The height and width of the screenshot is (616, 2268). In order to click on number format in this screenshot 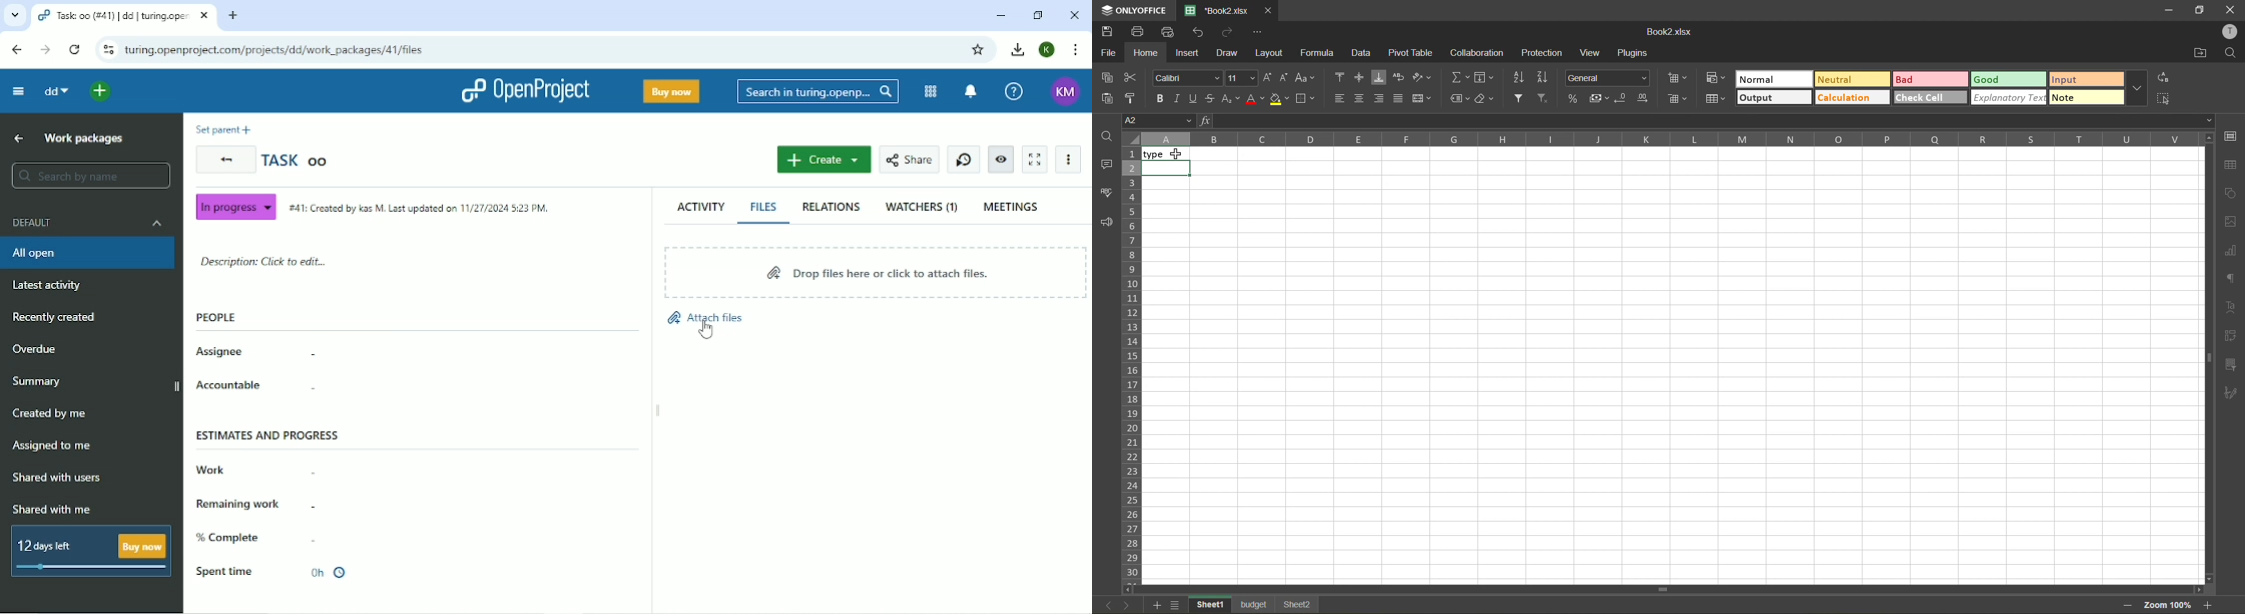, I will do `click(1610, 79)`.